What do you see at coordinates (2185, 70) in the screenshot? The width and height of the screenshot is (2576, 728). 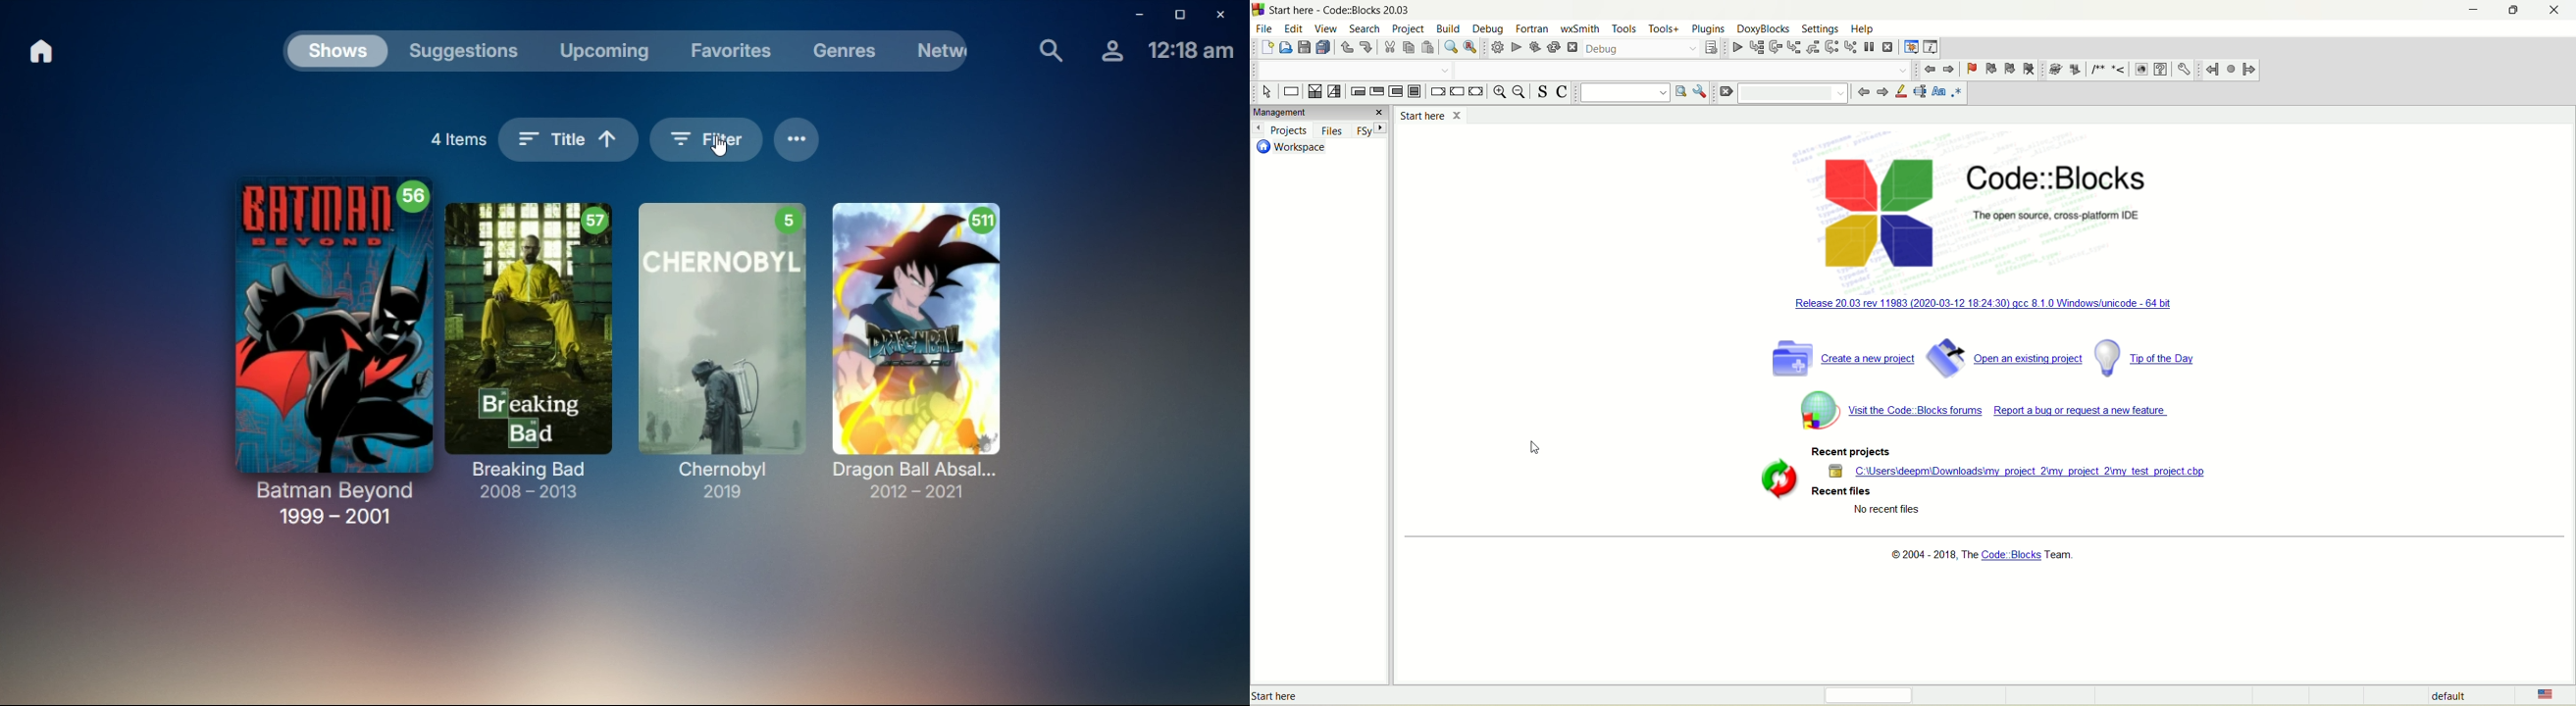 I see `preferences` at bounding box center [2185, 70].